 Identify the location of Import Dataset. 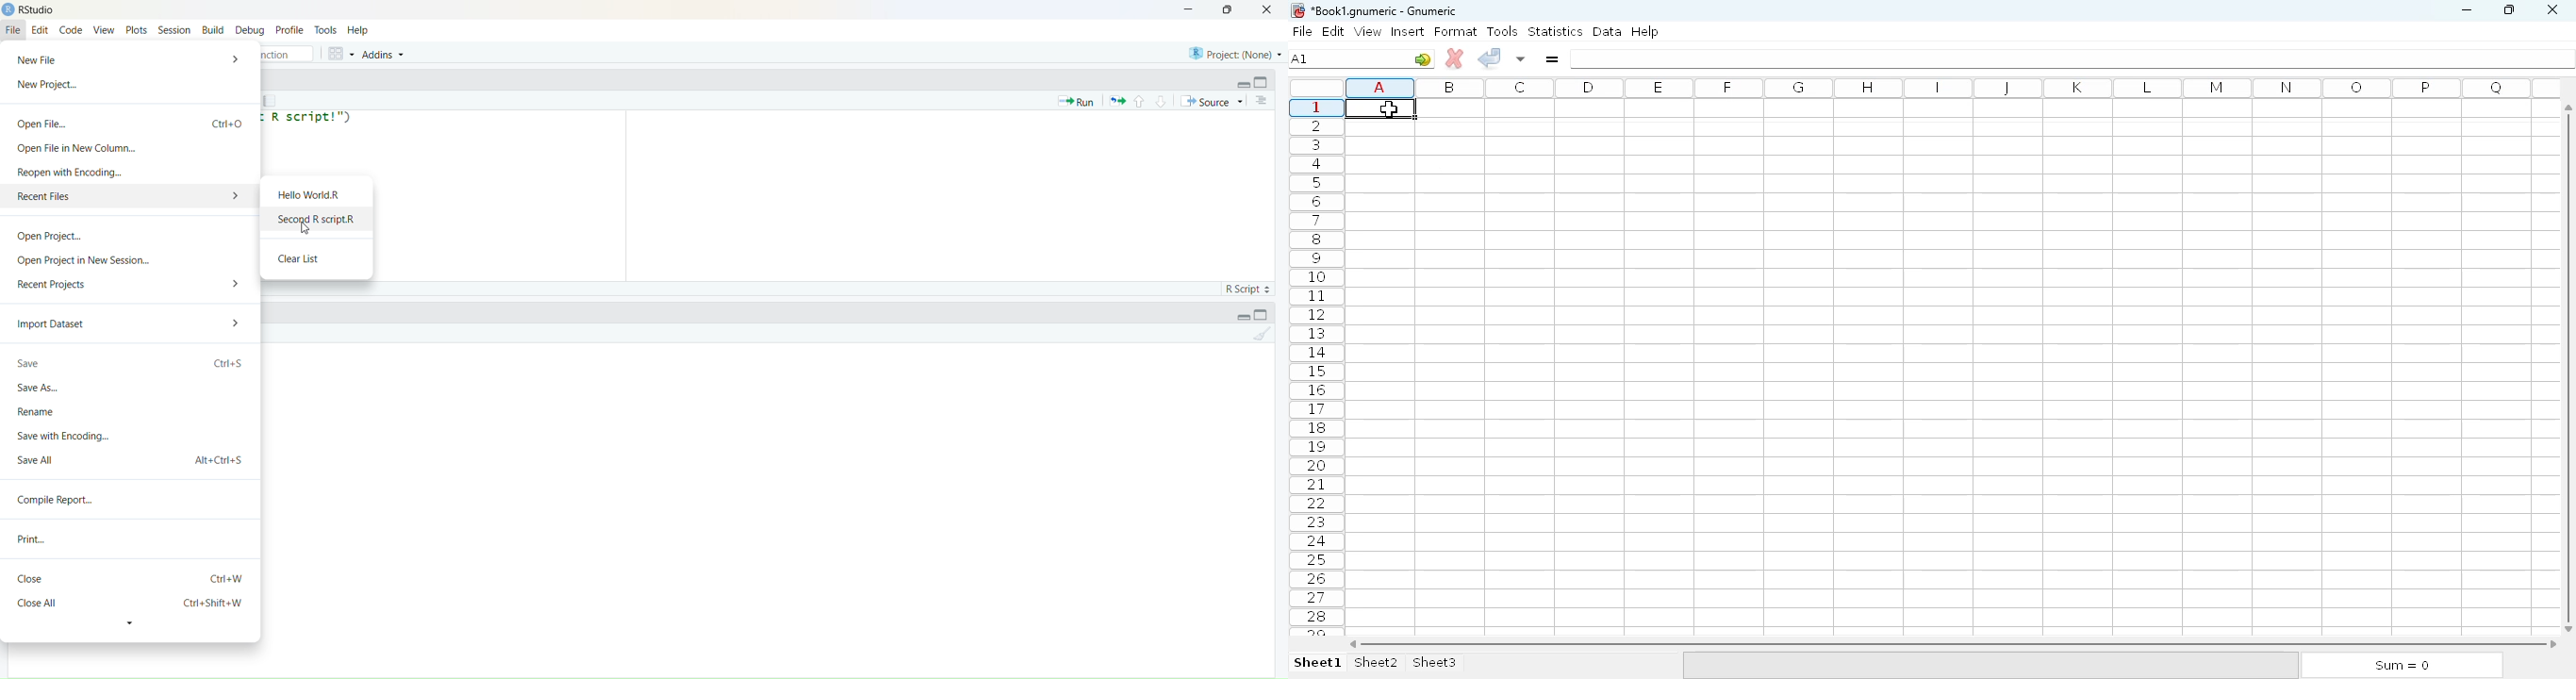
(54, 325).